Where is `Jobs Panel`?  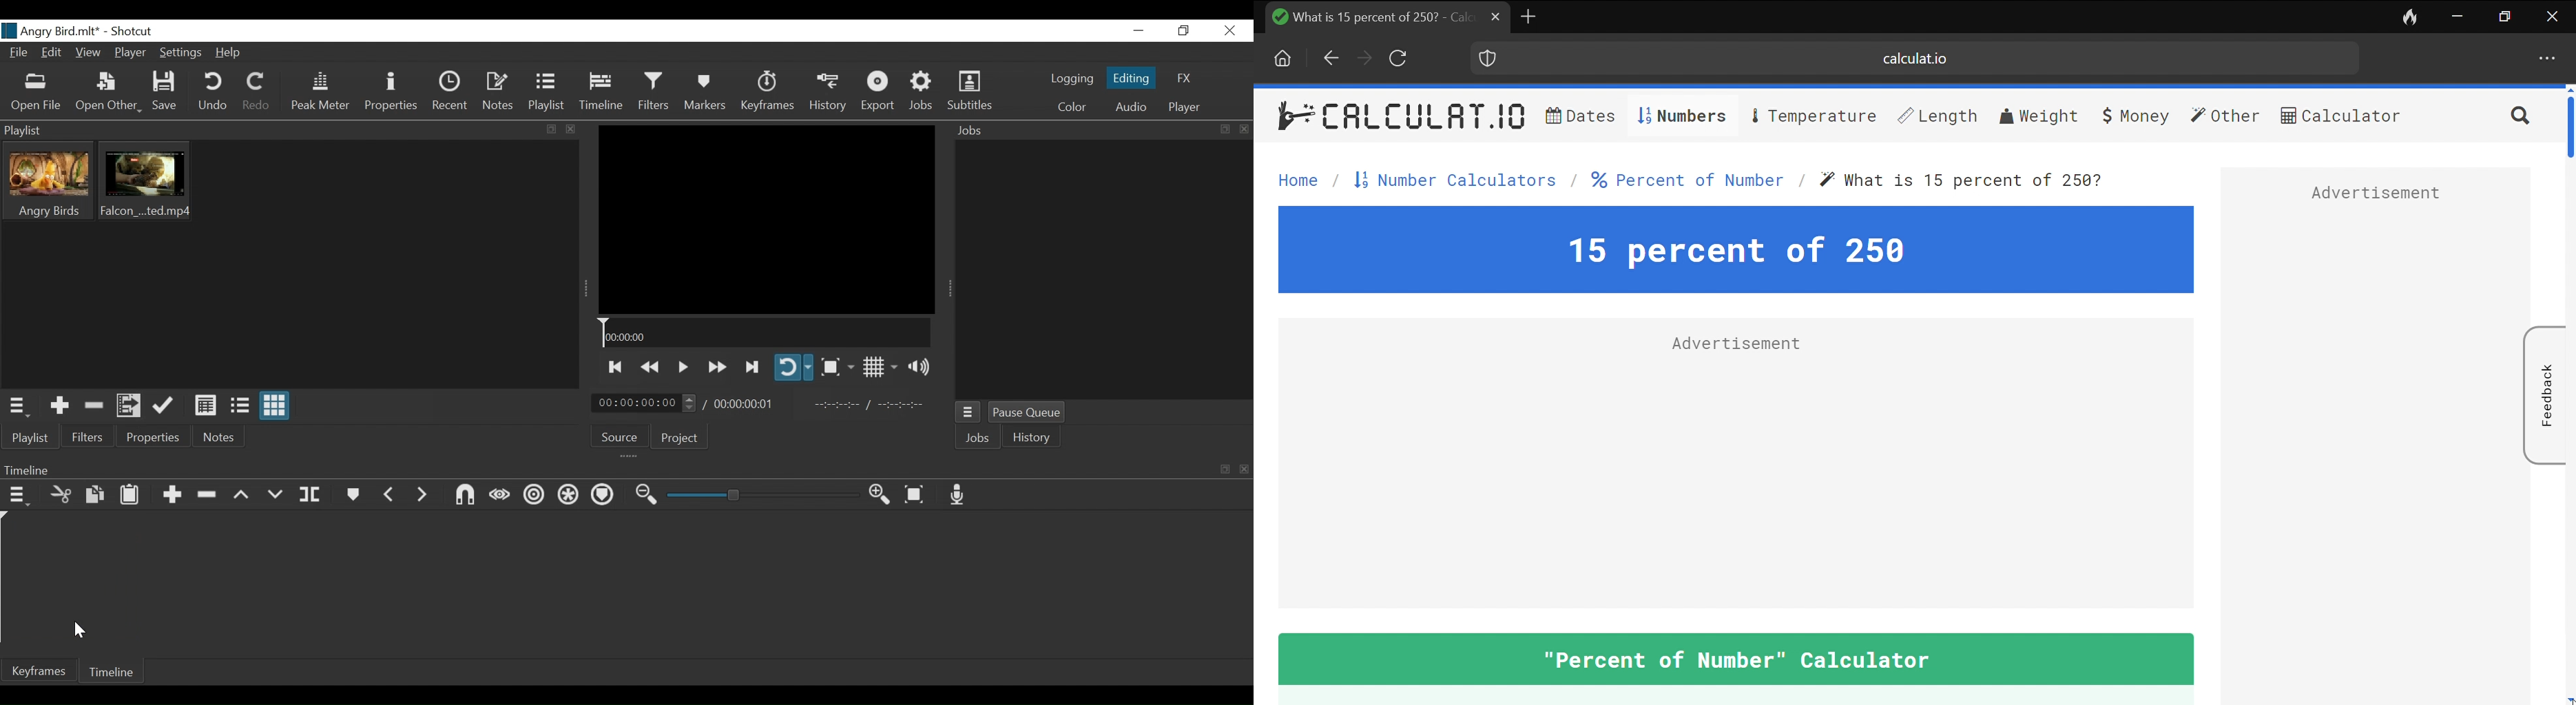 Jobs Panel is located at coordinates (1103, 271).